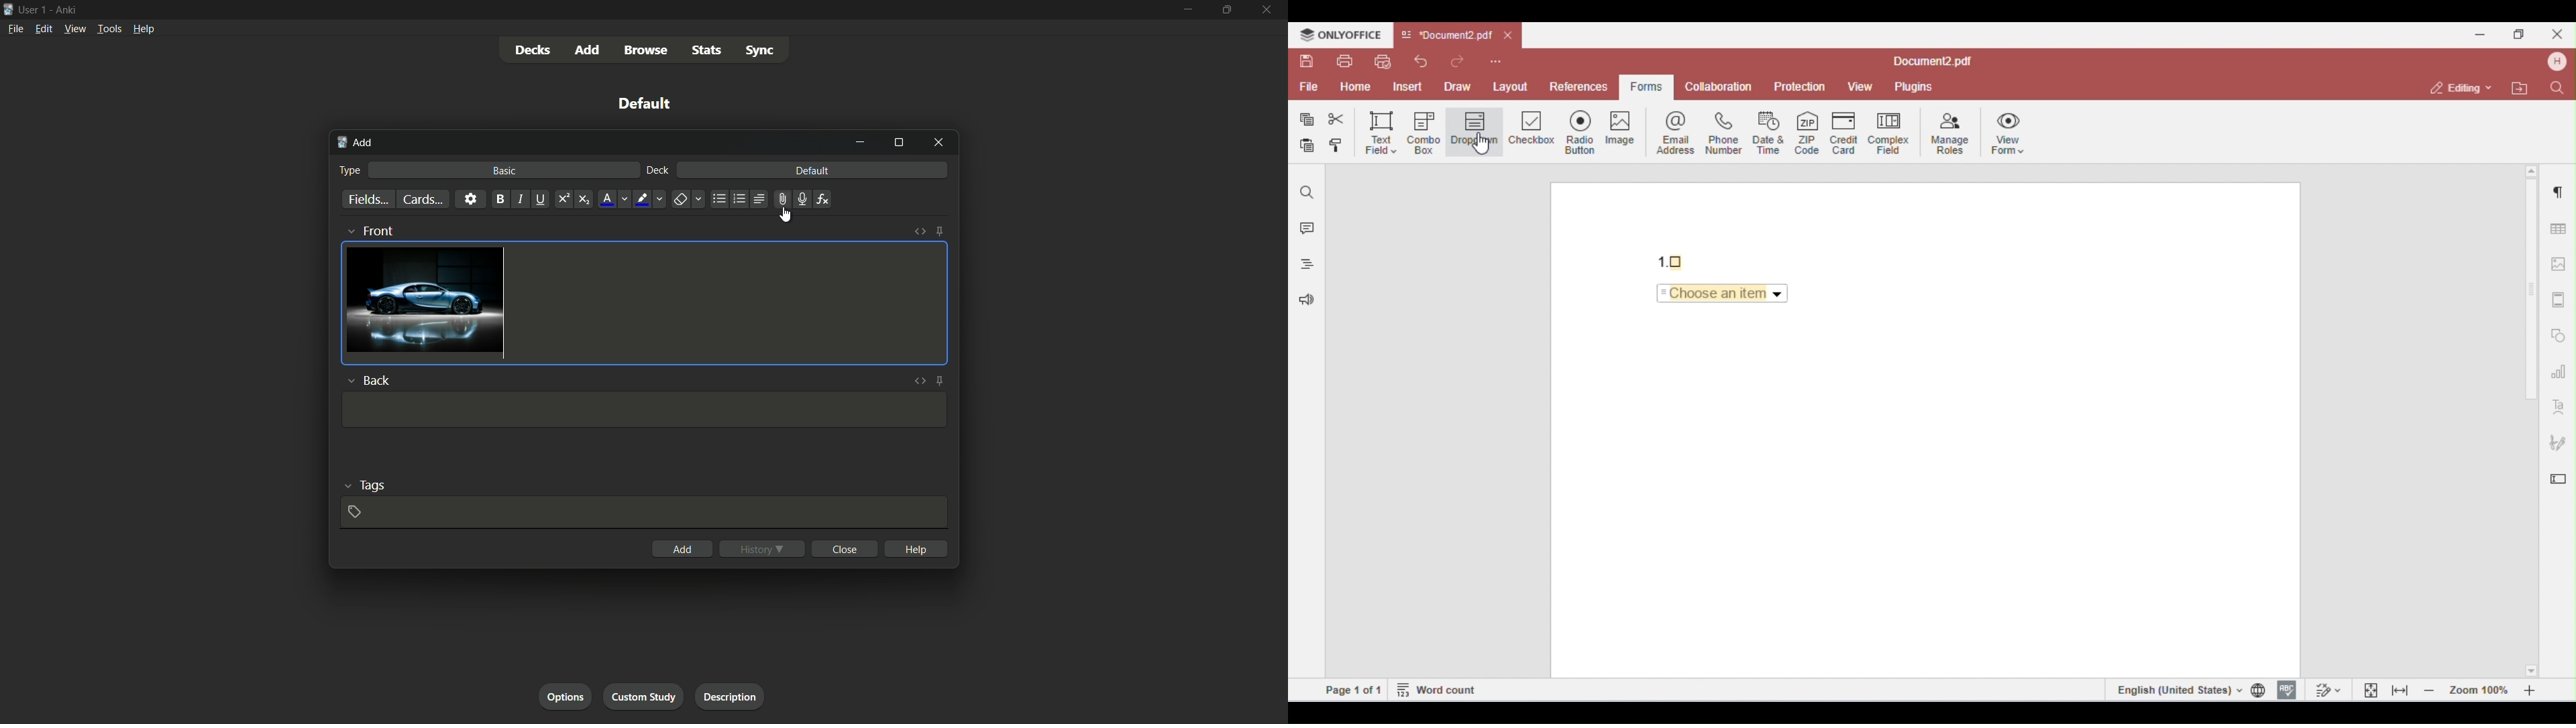  Describe the element at coordinates (614, 199) in the screenshot. I see `font color` at that location.